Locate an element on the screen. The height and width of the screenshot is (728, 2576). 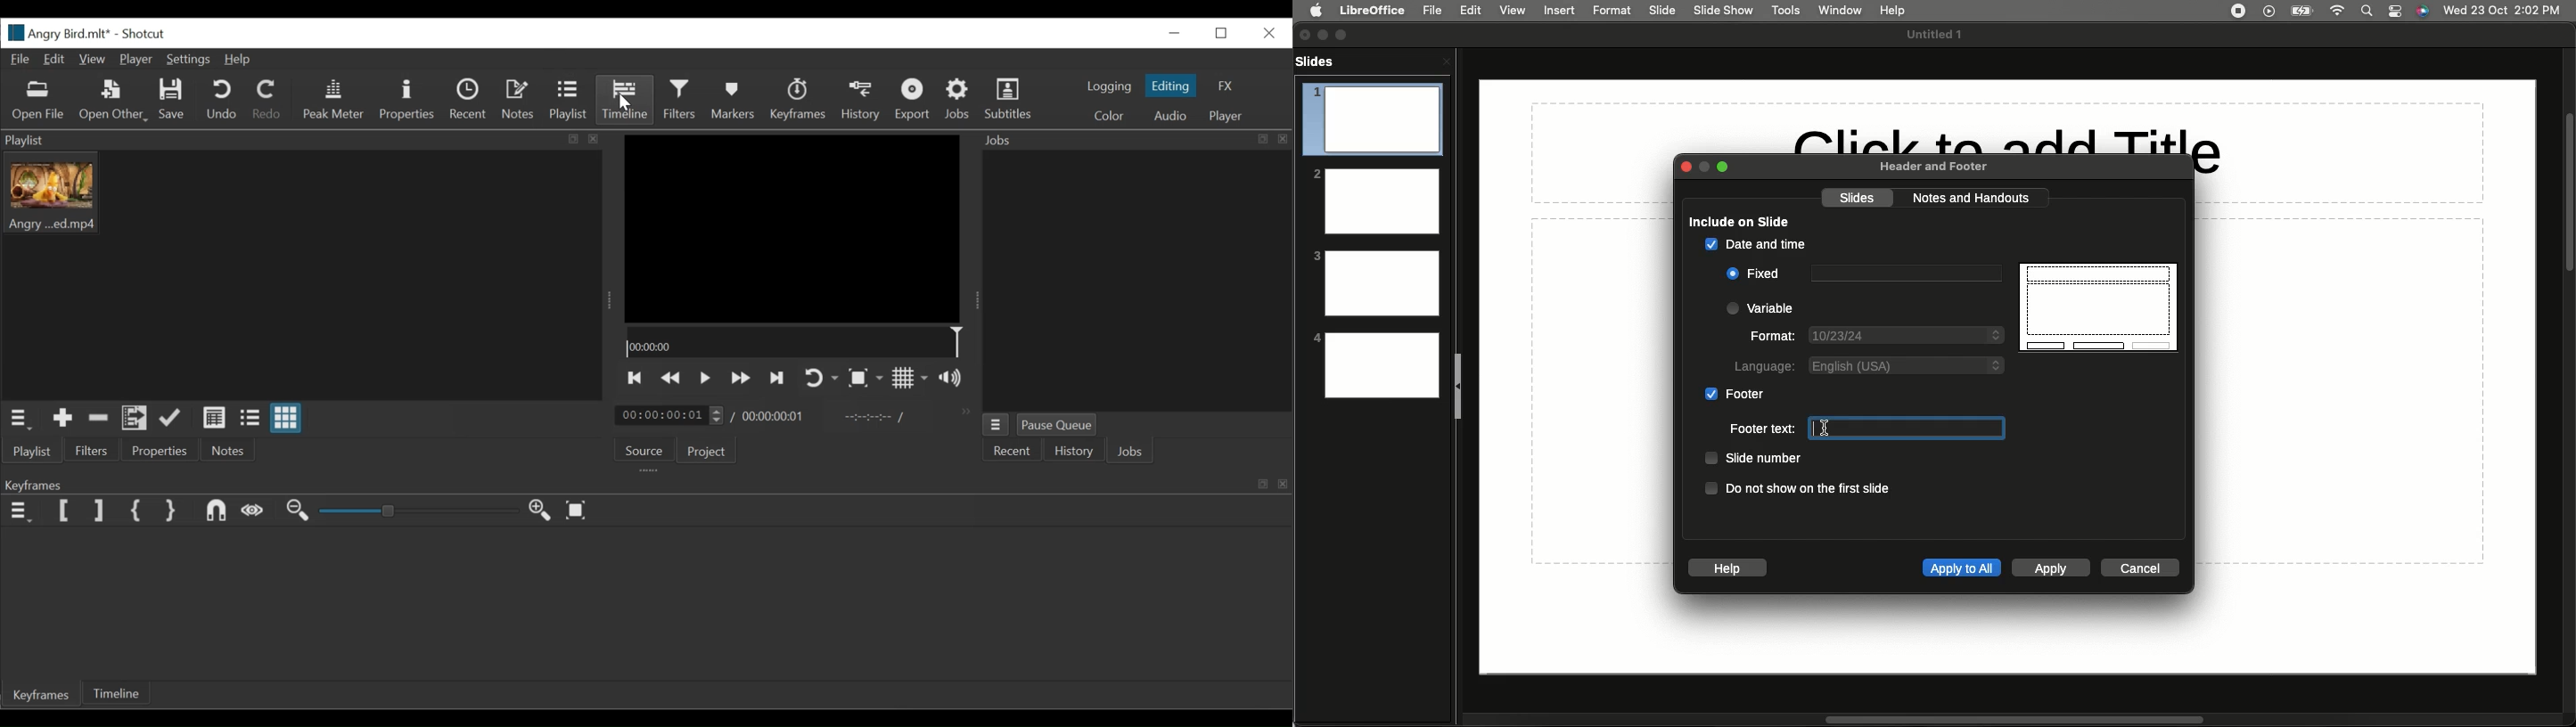
Player is located at coordinates (1230, 117).